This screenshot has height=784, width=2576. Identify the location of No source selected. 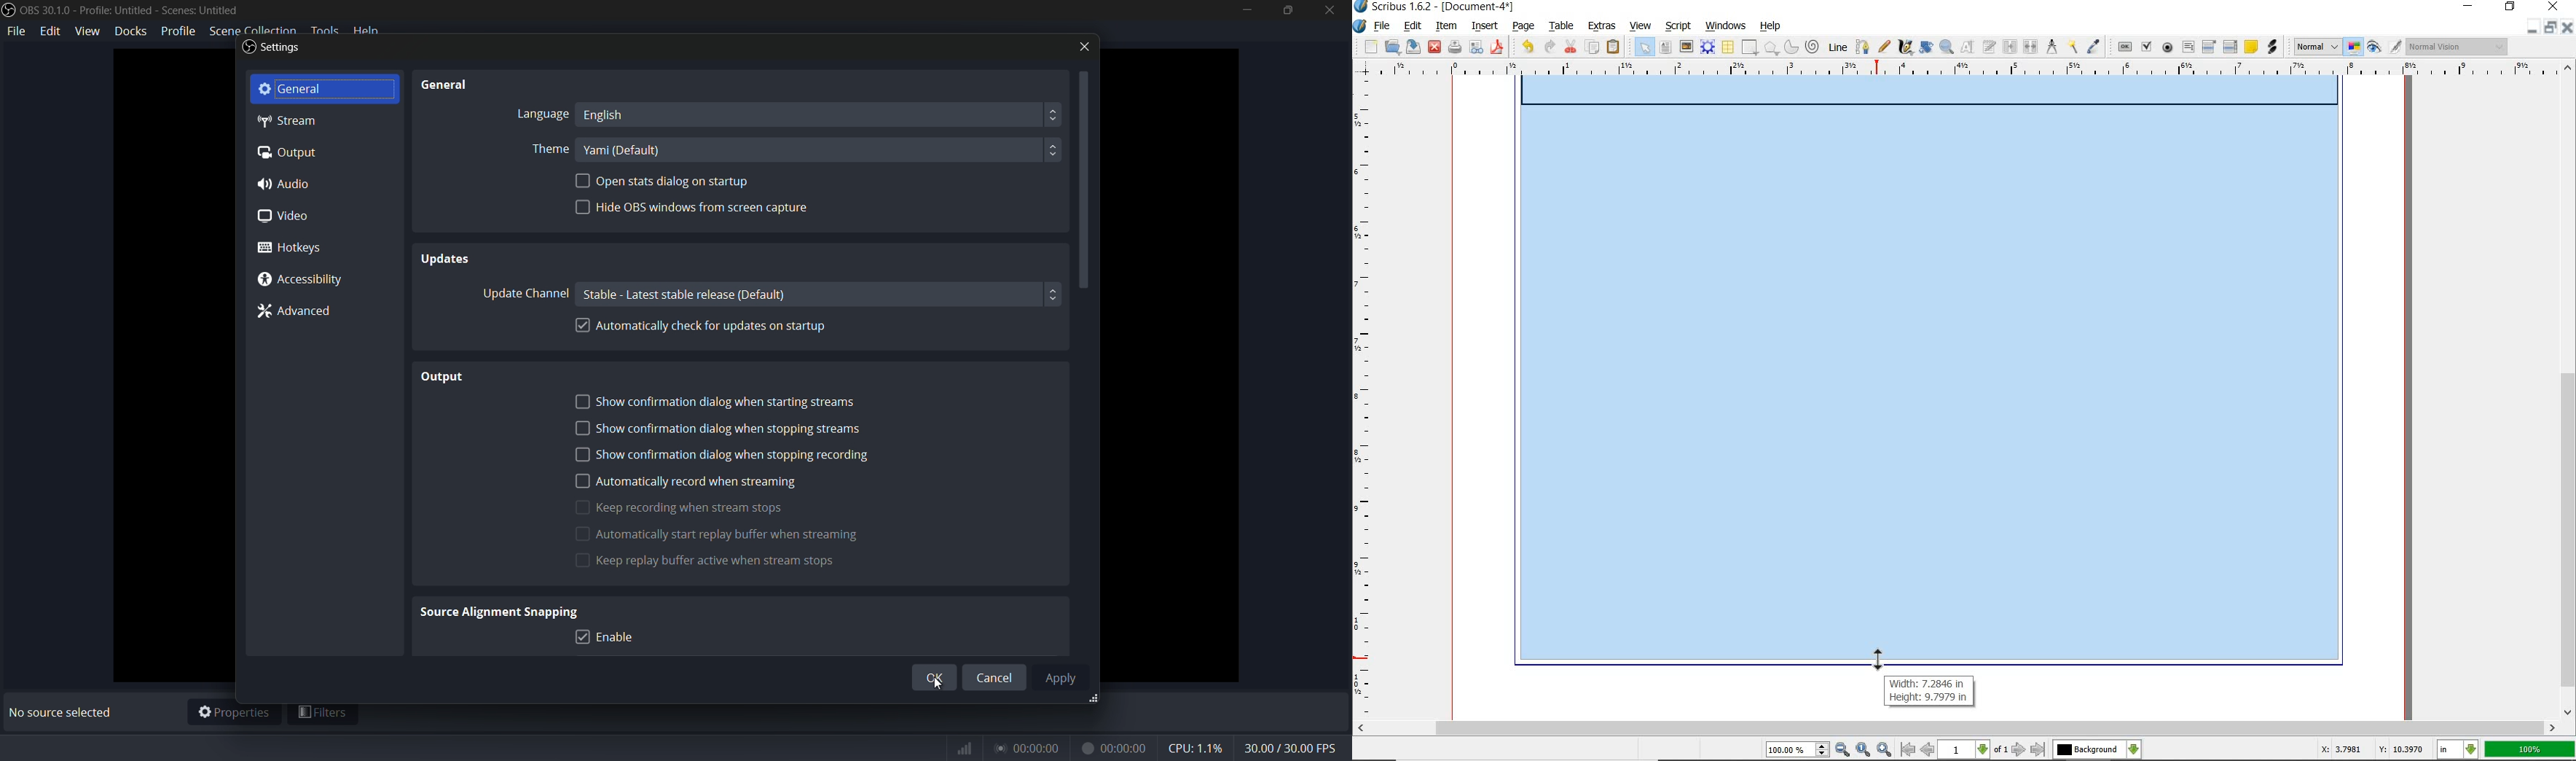
(60, 714).